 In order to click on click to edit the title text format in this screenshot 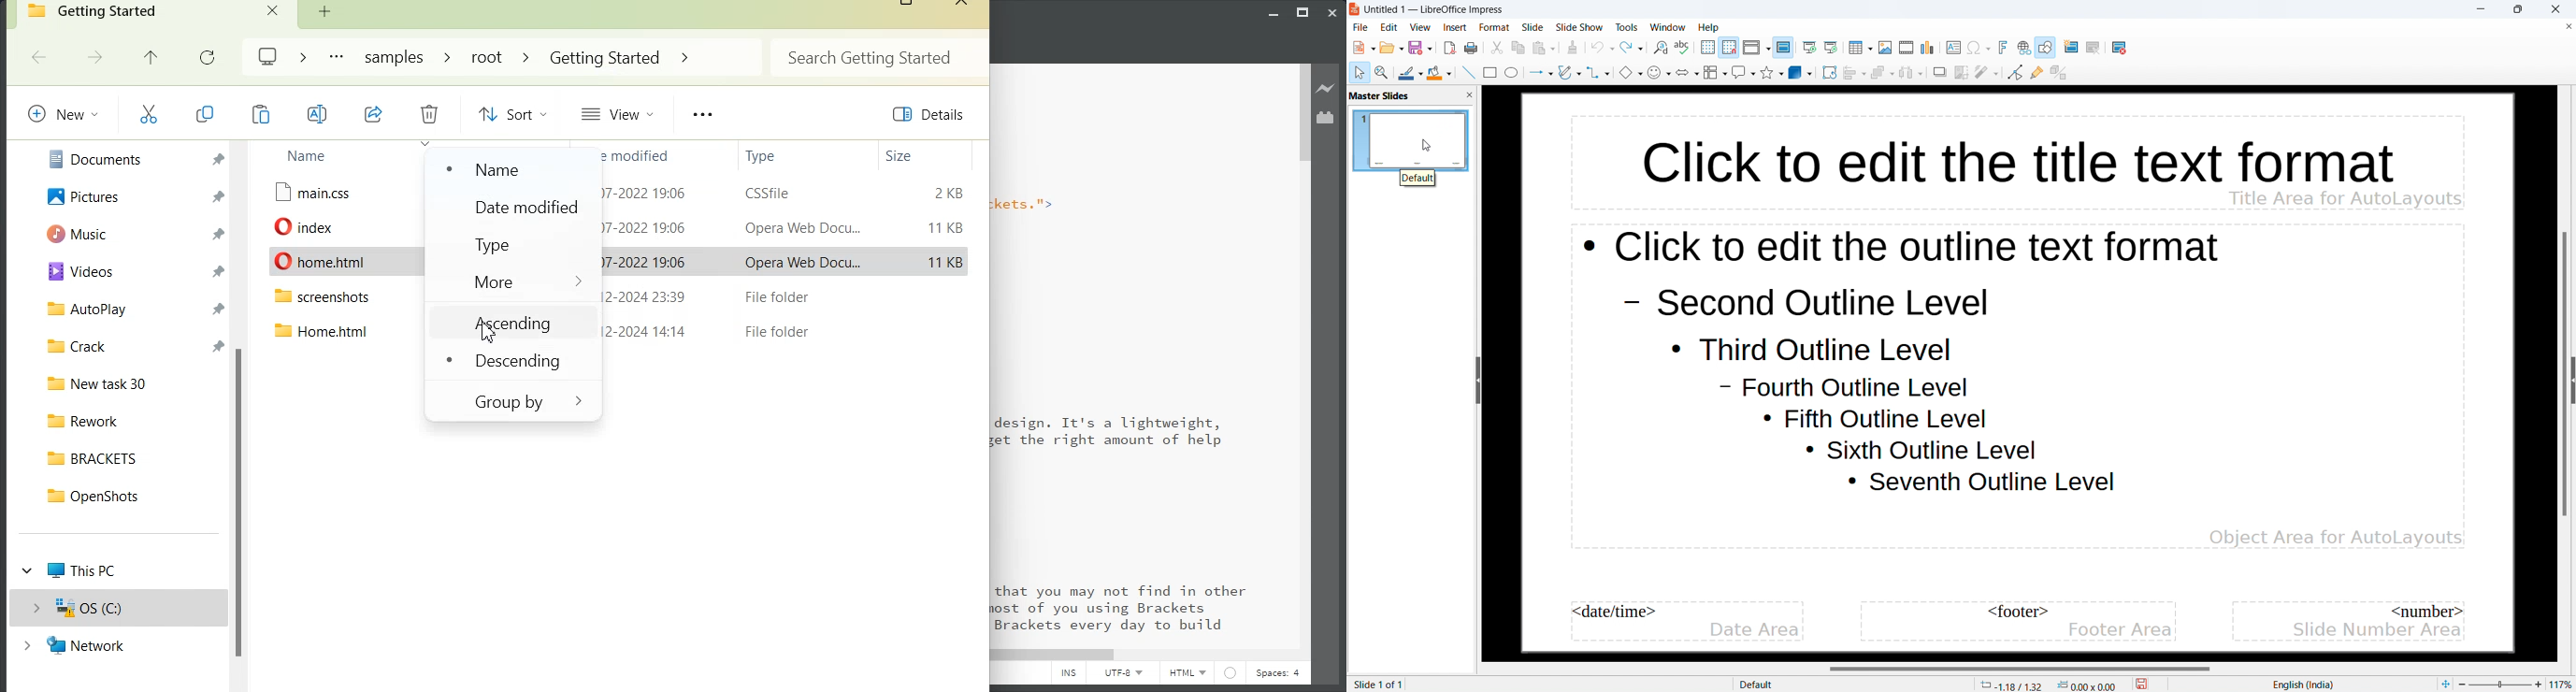, I will do `click(1991, 152)`.